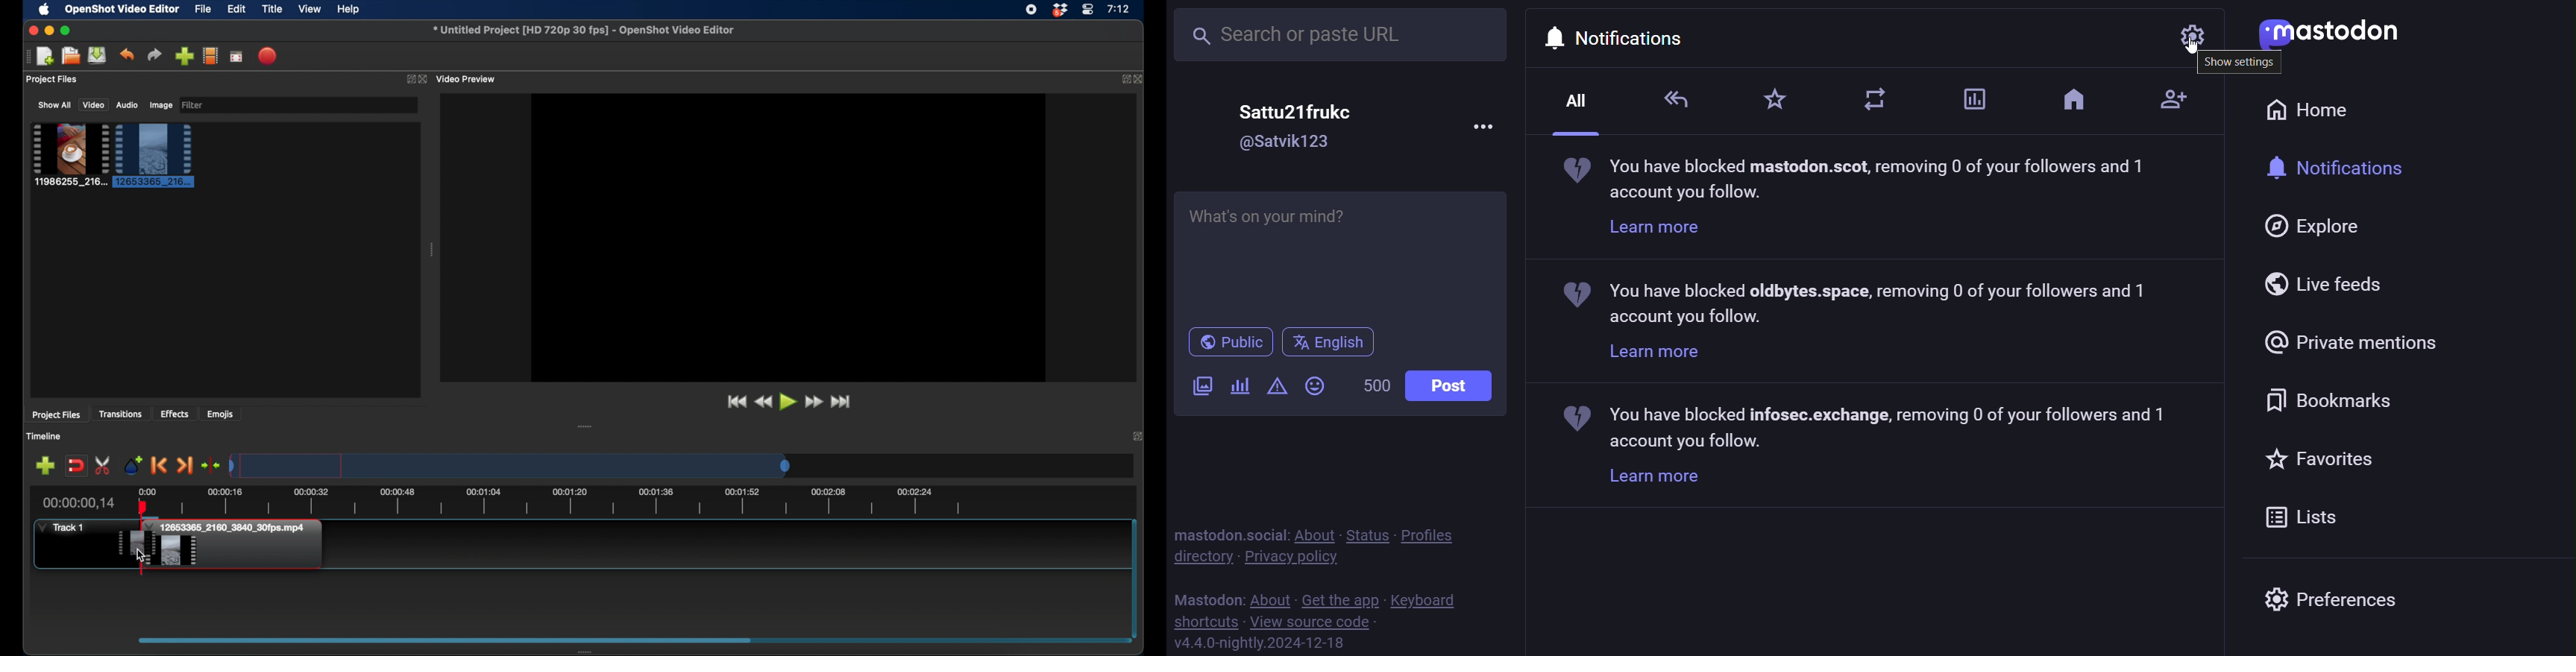 Image resolution: width=2576 pixels, height=672 pixels. Describe the element at coordinates (1271, 596) in the screenshot. I see `about` at that location.